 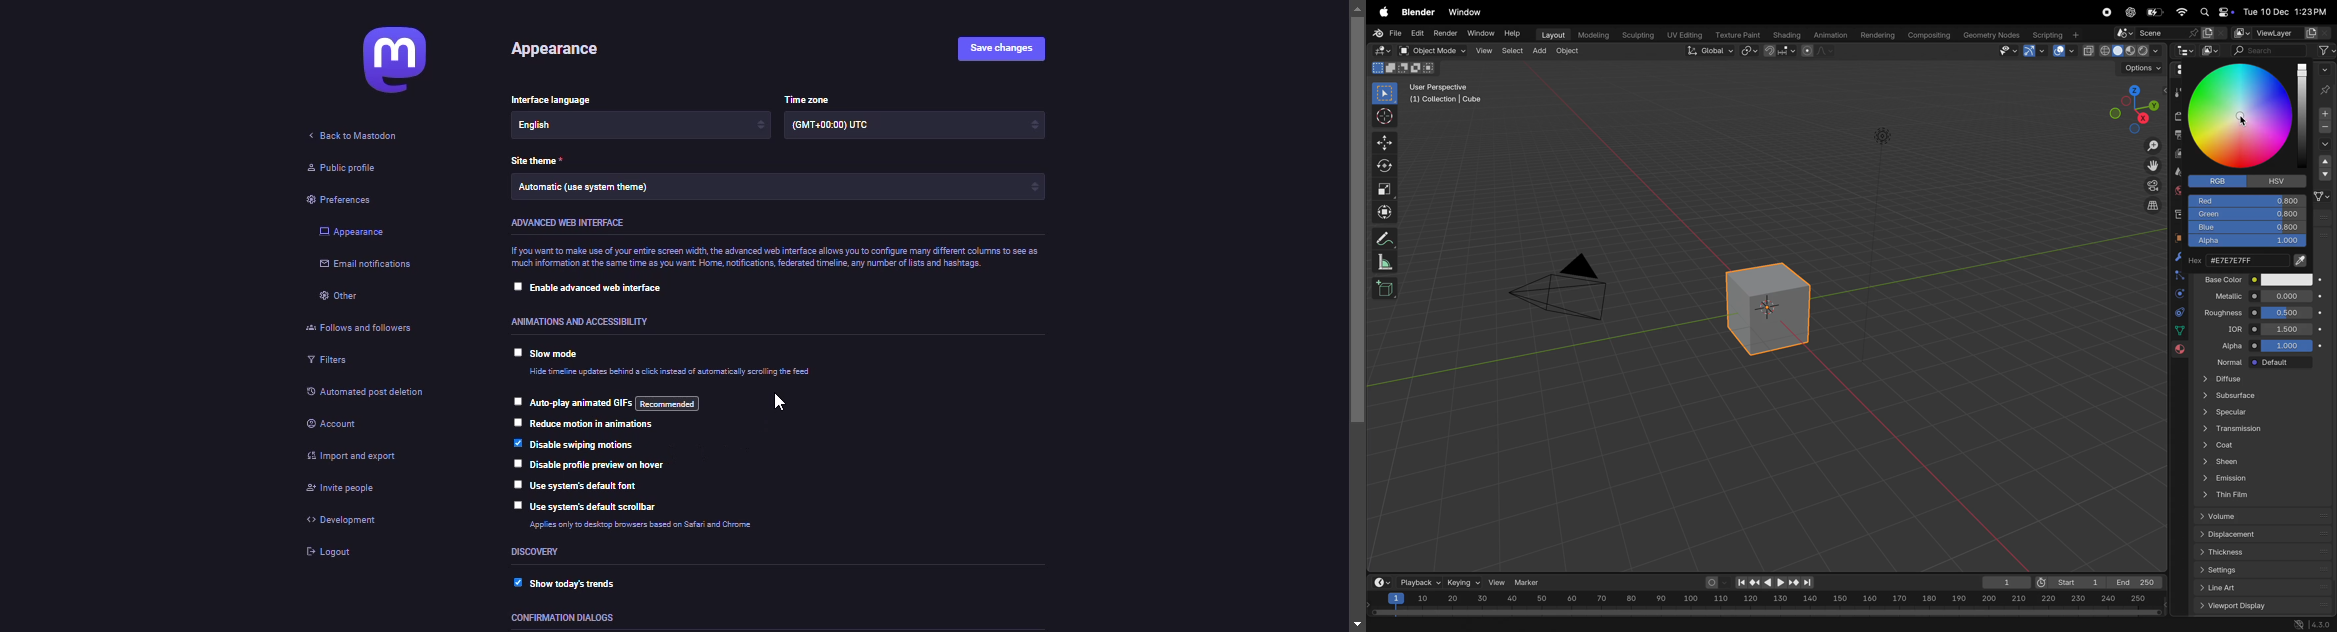 What do you see at coordinates (2155, 205) in the screenshot?
I see `orthographic view` at bounding box center [2155, 205].